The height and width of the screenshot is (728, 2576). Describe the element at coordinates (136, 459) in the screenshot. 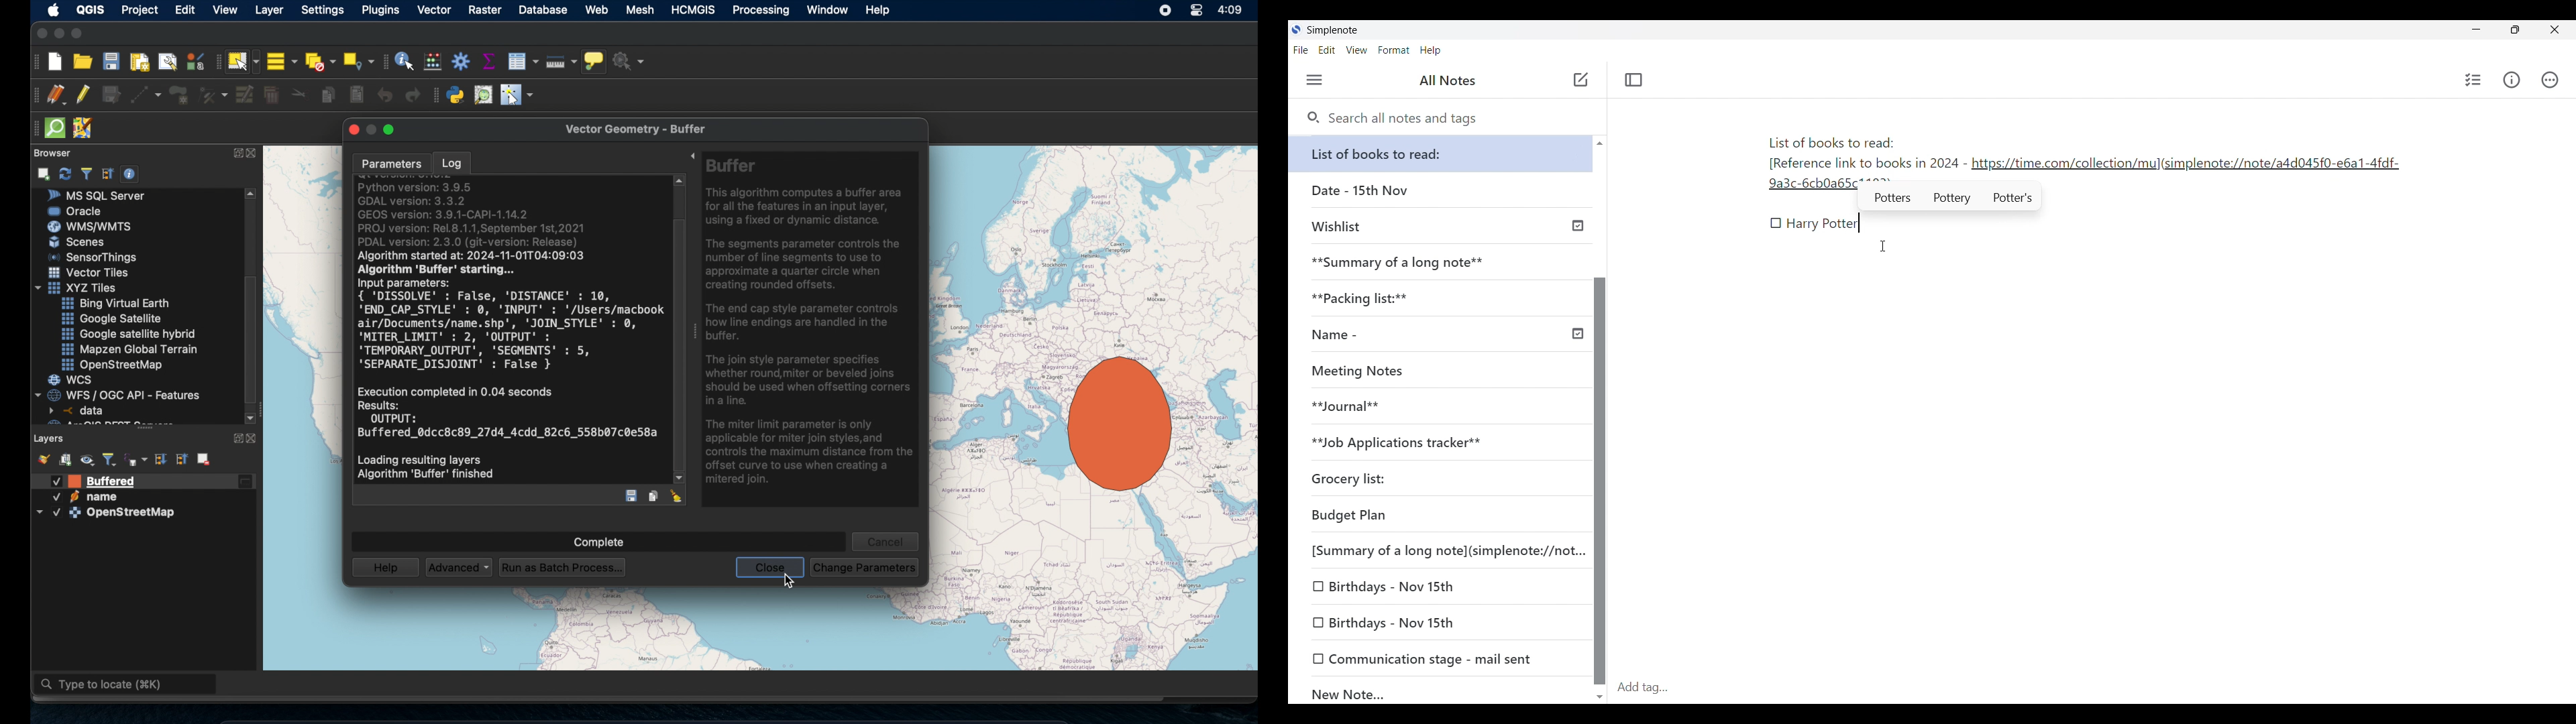

I see `filter legend by expression` at that location.